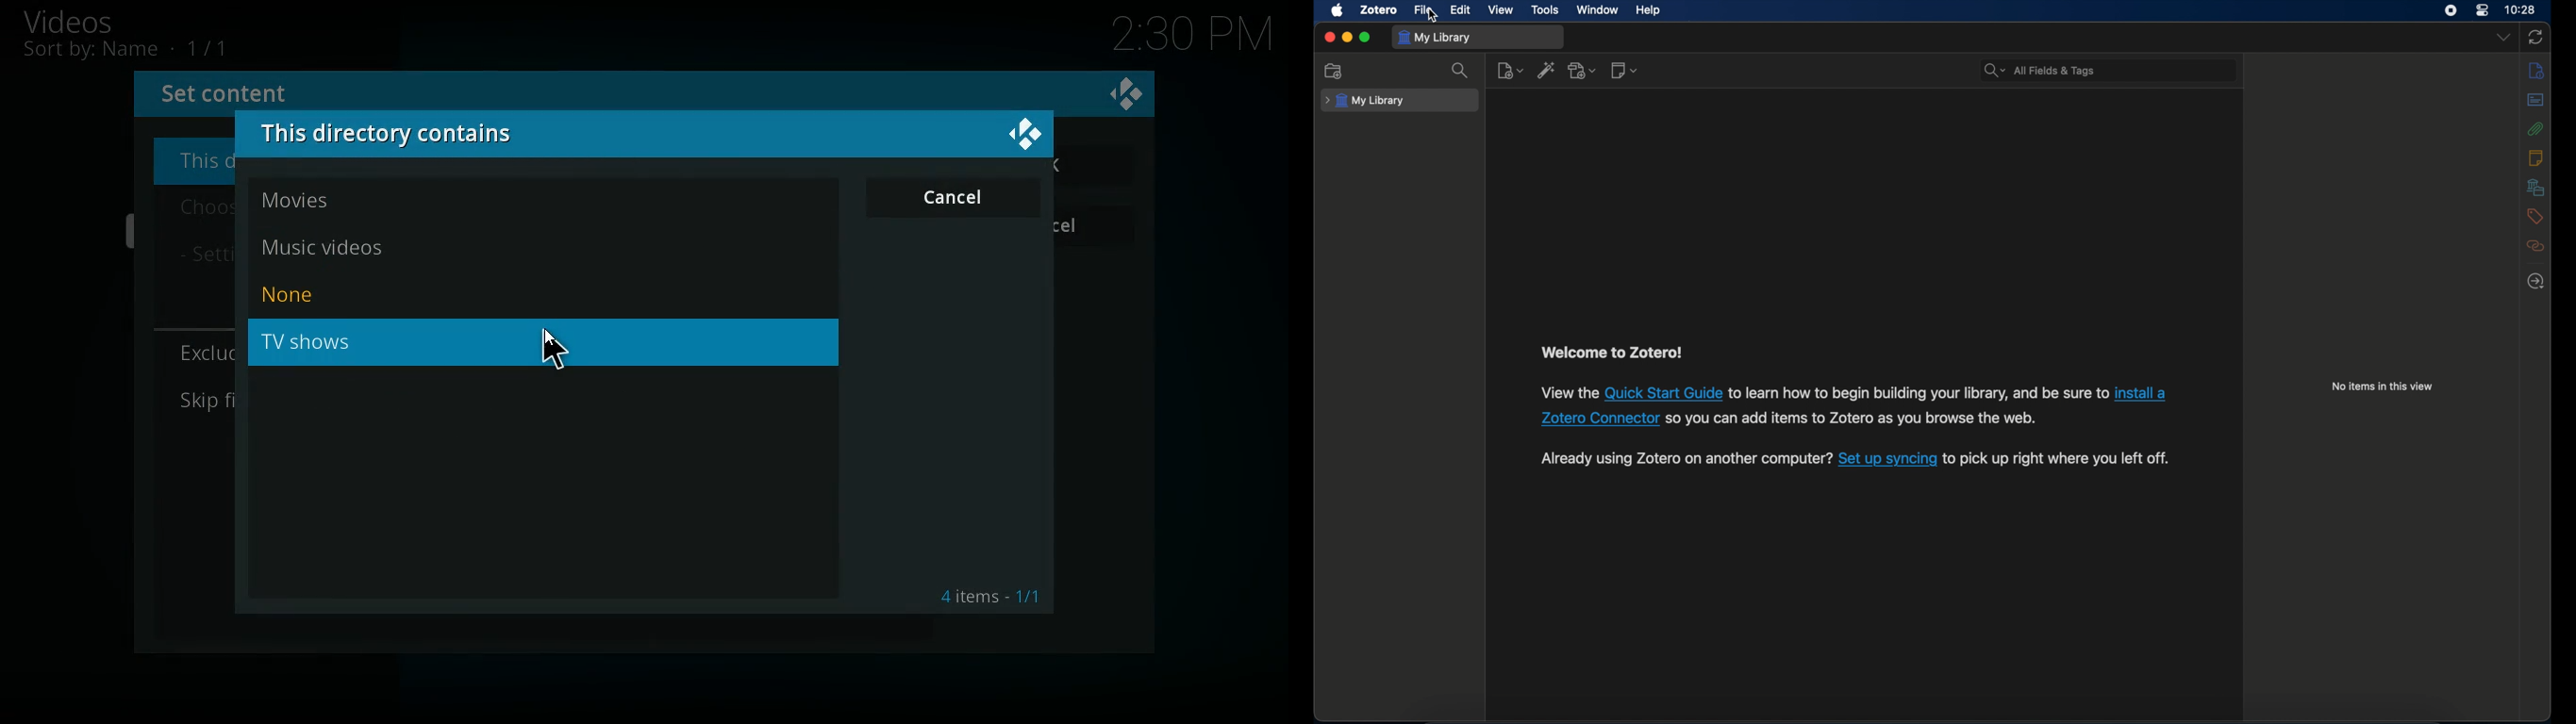  I want to click on 2:29 PM, so click(1192, 39).